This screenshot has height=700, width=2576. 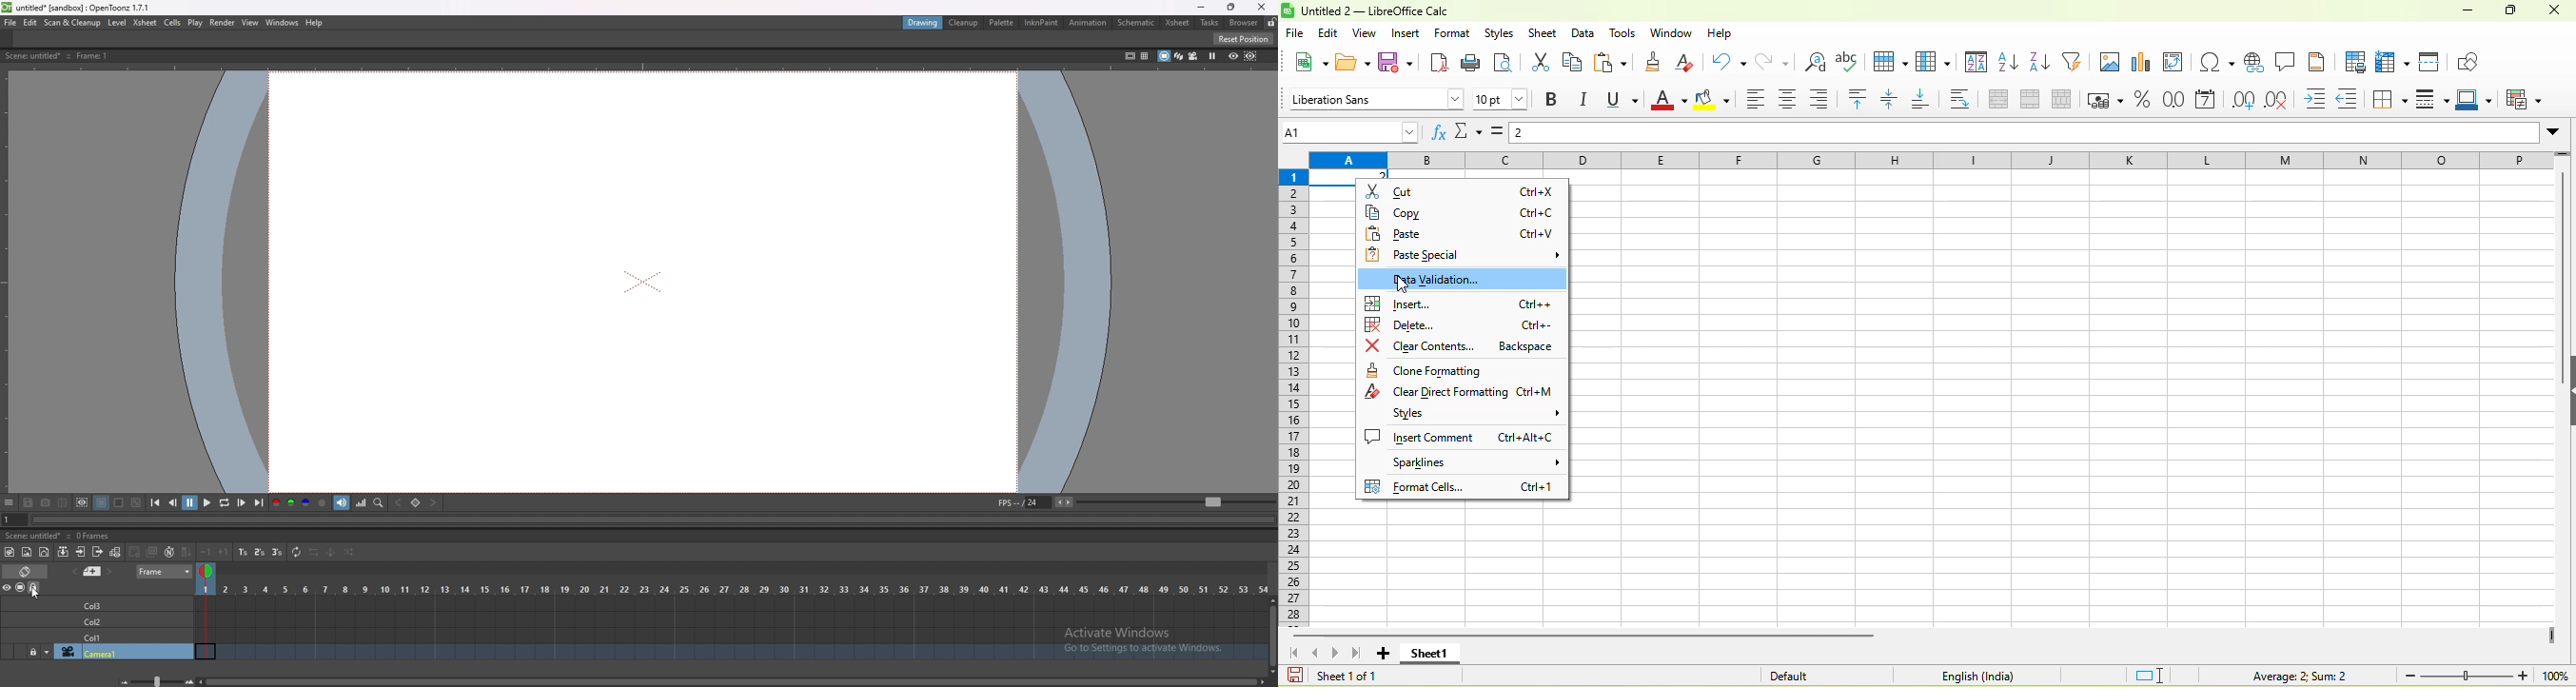 I want to click on sort descending, so click(x=2044, y=64).